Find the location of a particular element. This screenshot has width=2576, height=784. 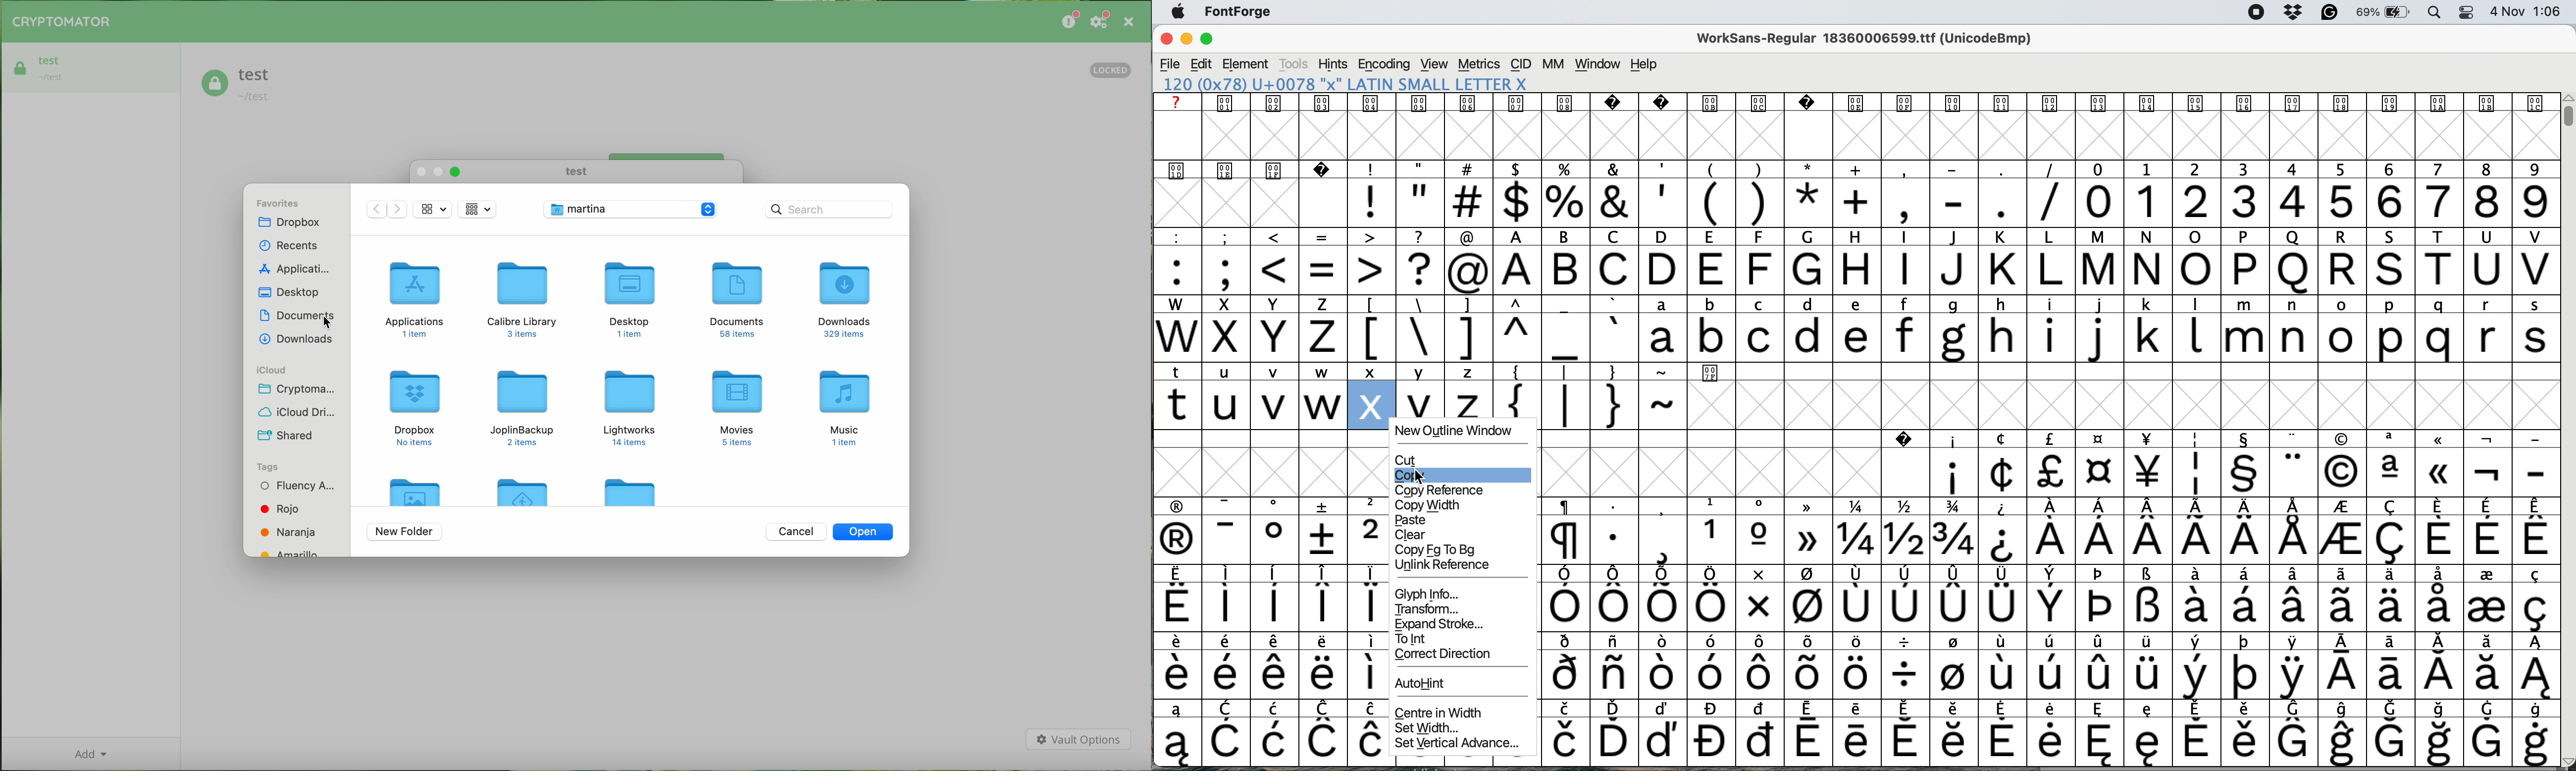

cursor is located at coordinates (1421, 476).